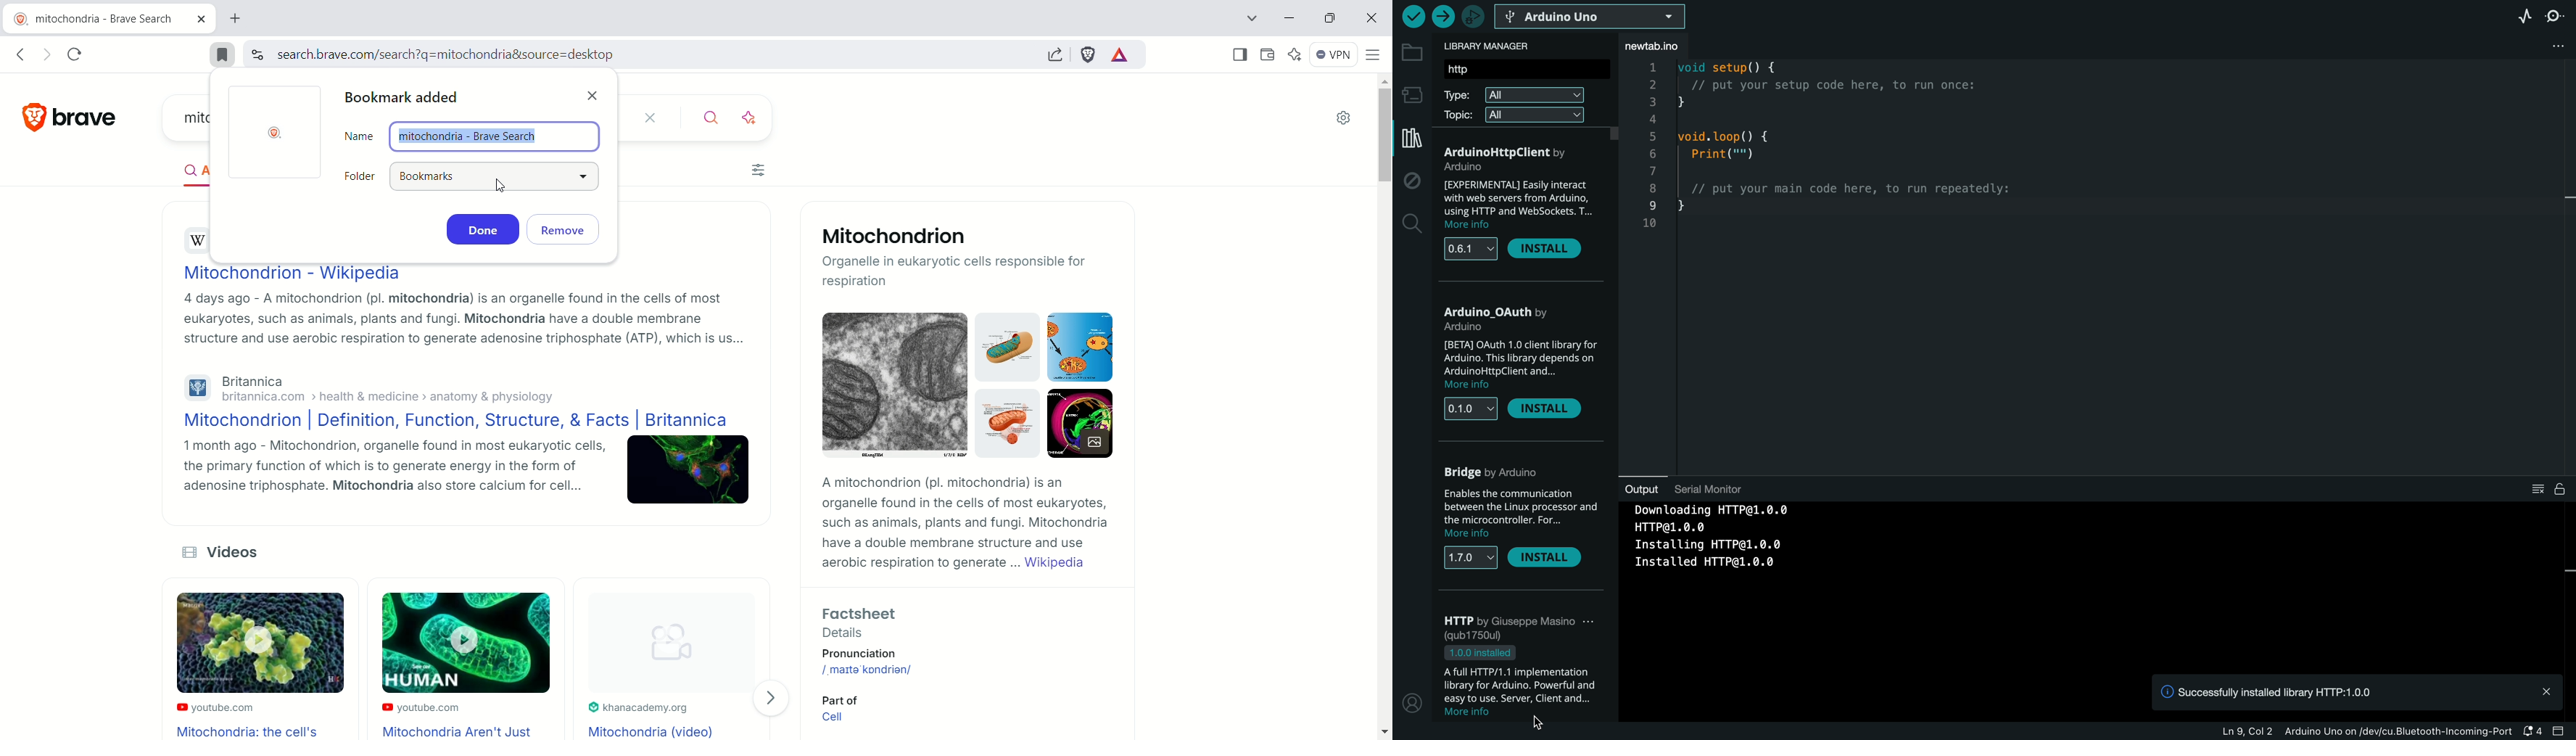 The image size is (2576, 756). What do you see at coordinates (381, 471) in the screenshot?
I see `1 month ago - Mitochondrion, organelle found in most eukaryotic cells,
the primary function of which is to generate energy in the form of
adenosine triphosphate. Mitochondria also store calcium for cell...` at bounding box center [381, 471].